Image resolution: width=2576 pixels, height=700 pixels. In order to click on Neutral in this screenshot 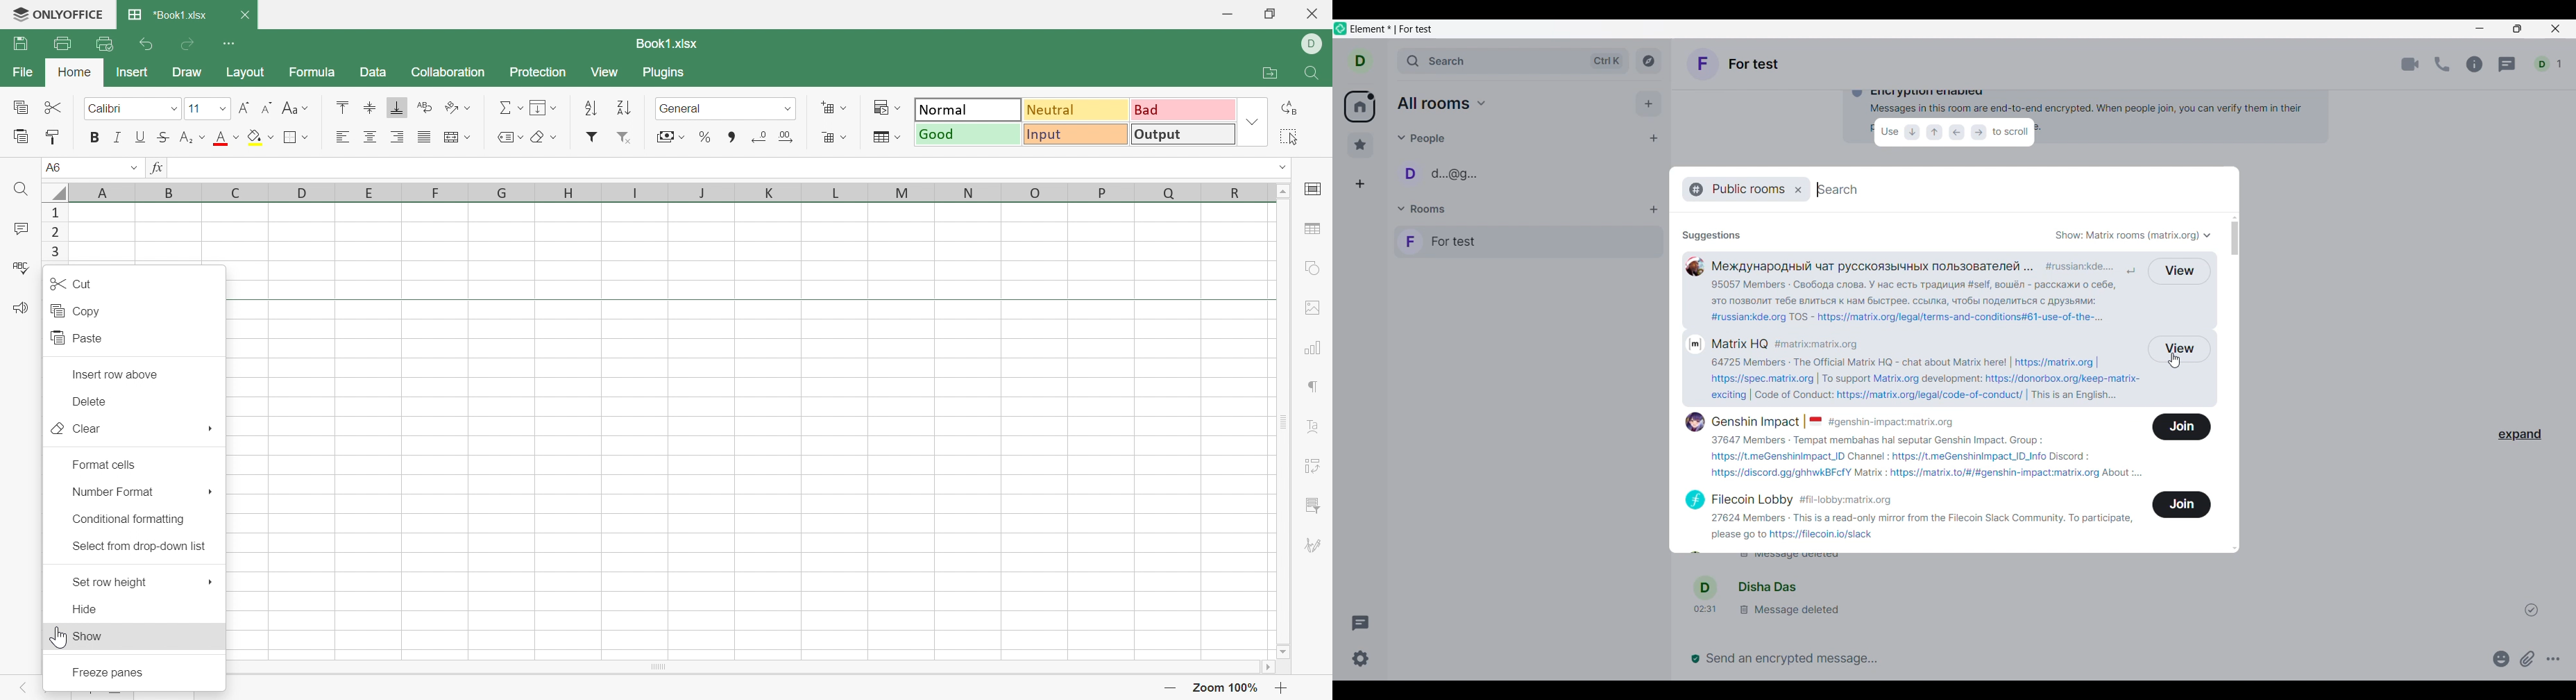, I will do `click(1076, 110)`.